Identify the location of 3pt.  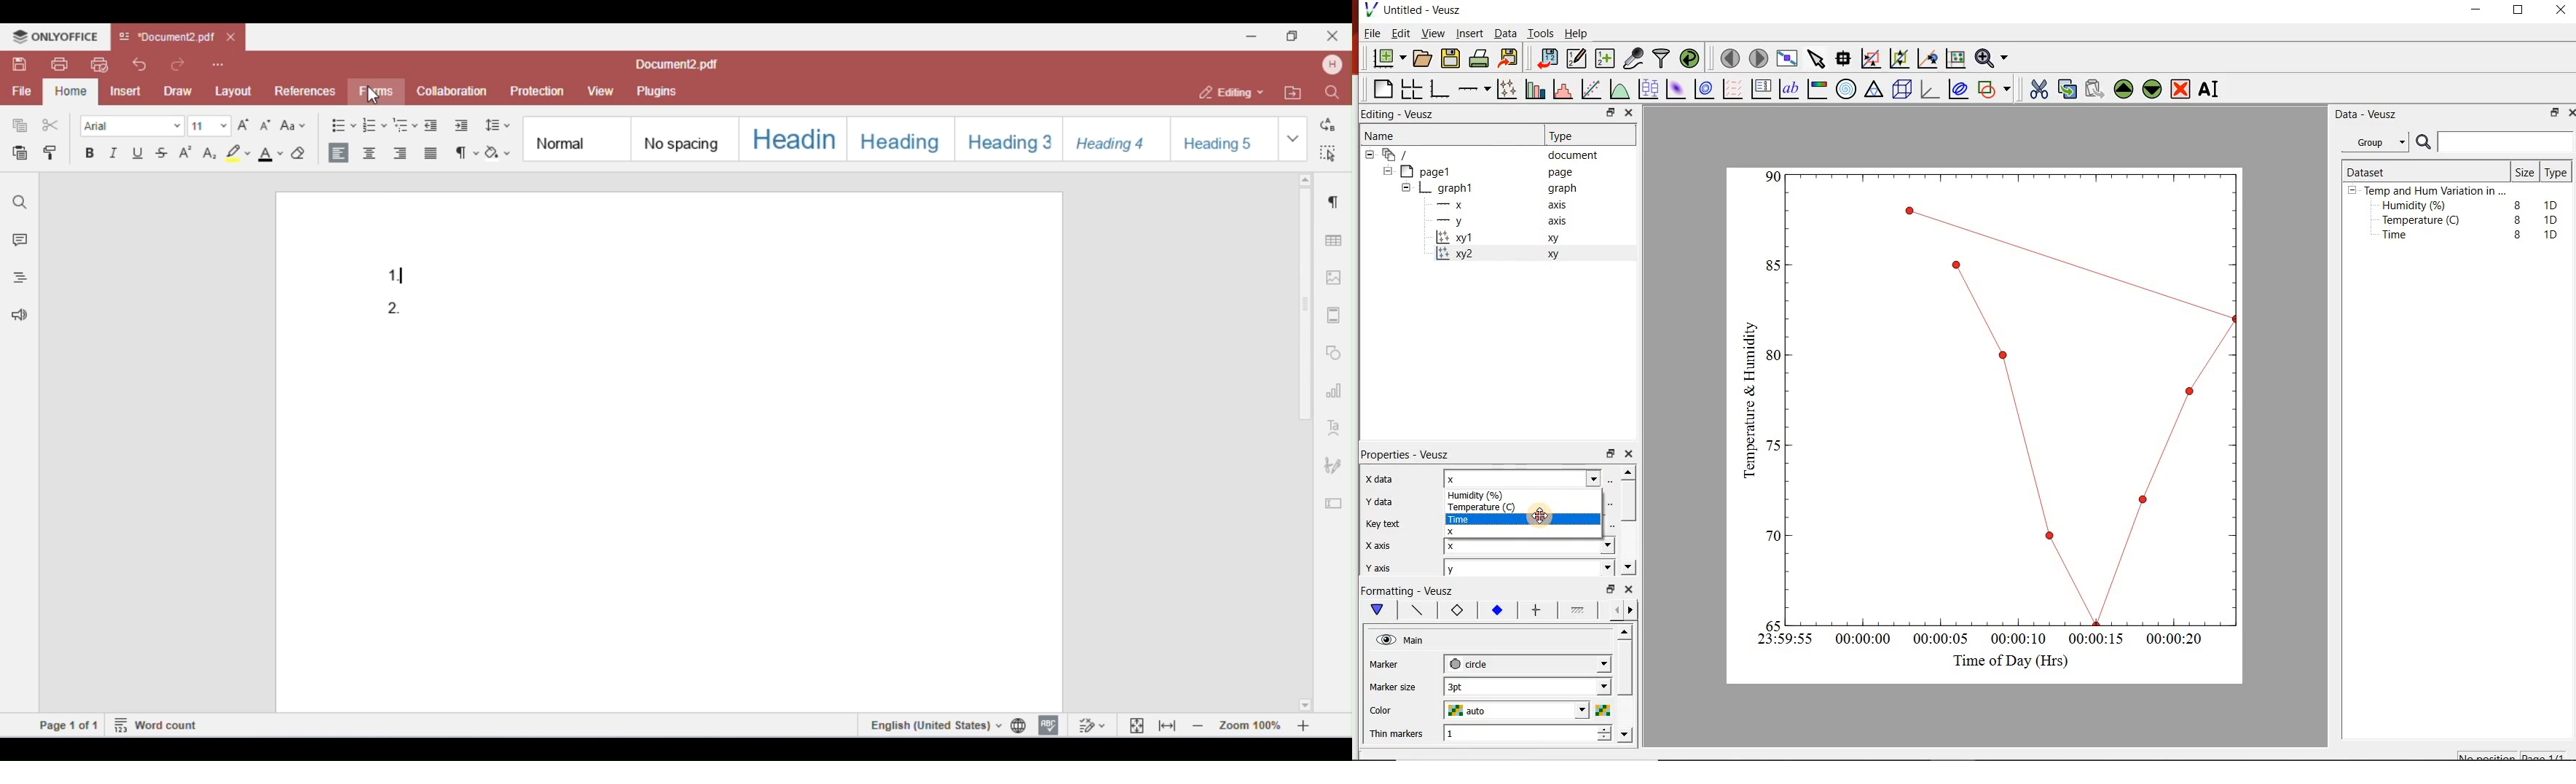
(1472, 685).